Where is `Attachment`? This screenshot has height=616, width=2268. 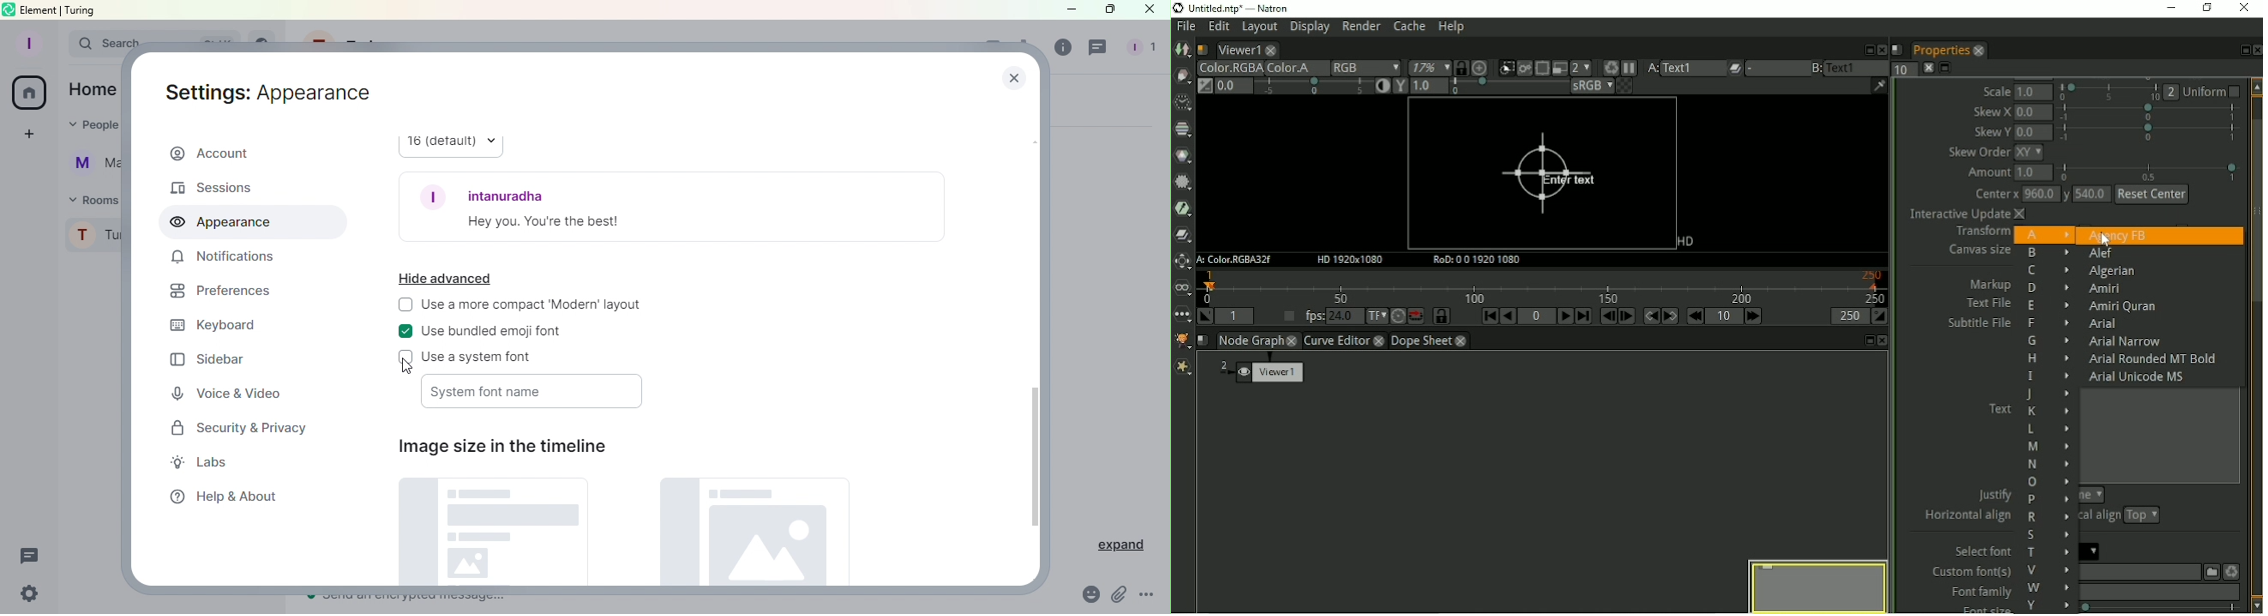
Attachment is located at coordinates (1120, 596).